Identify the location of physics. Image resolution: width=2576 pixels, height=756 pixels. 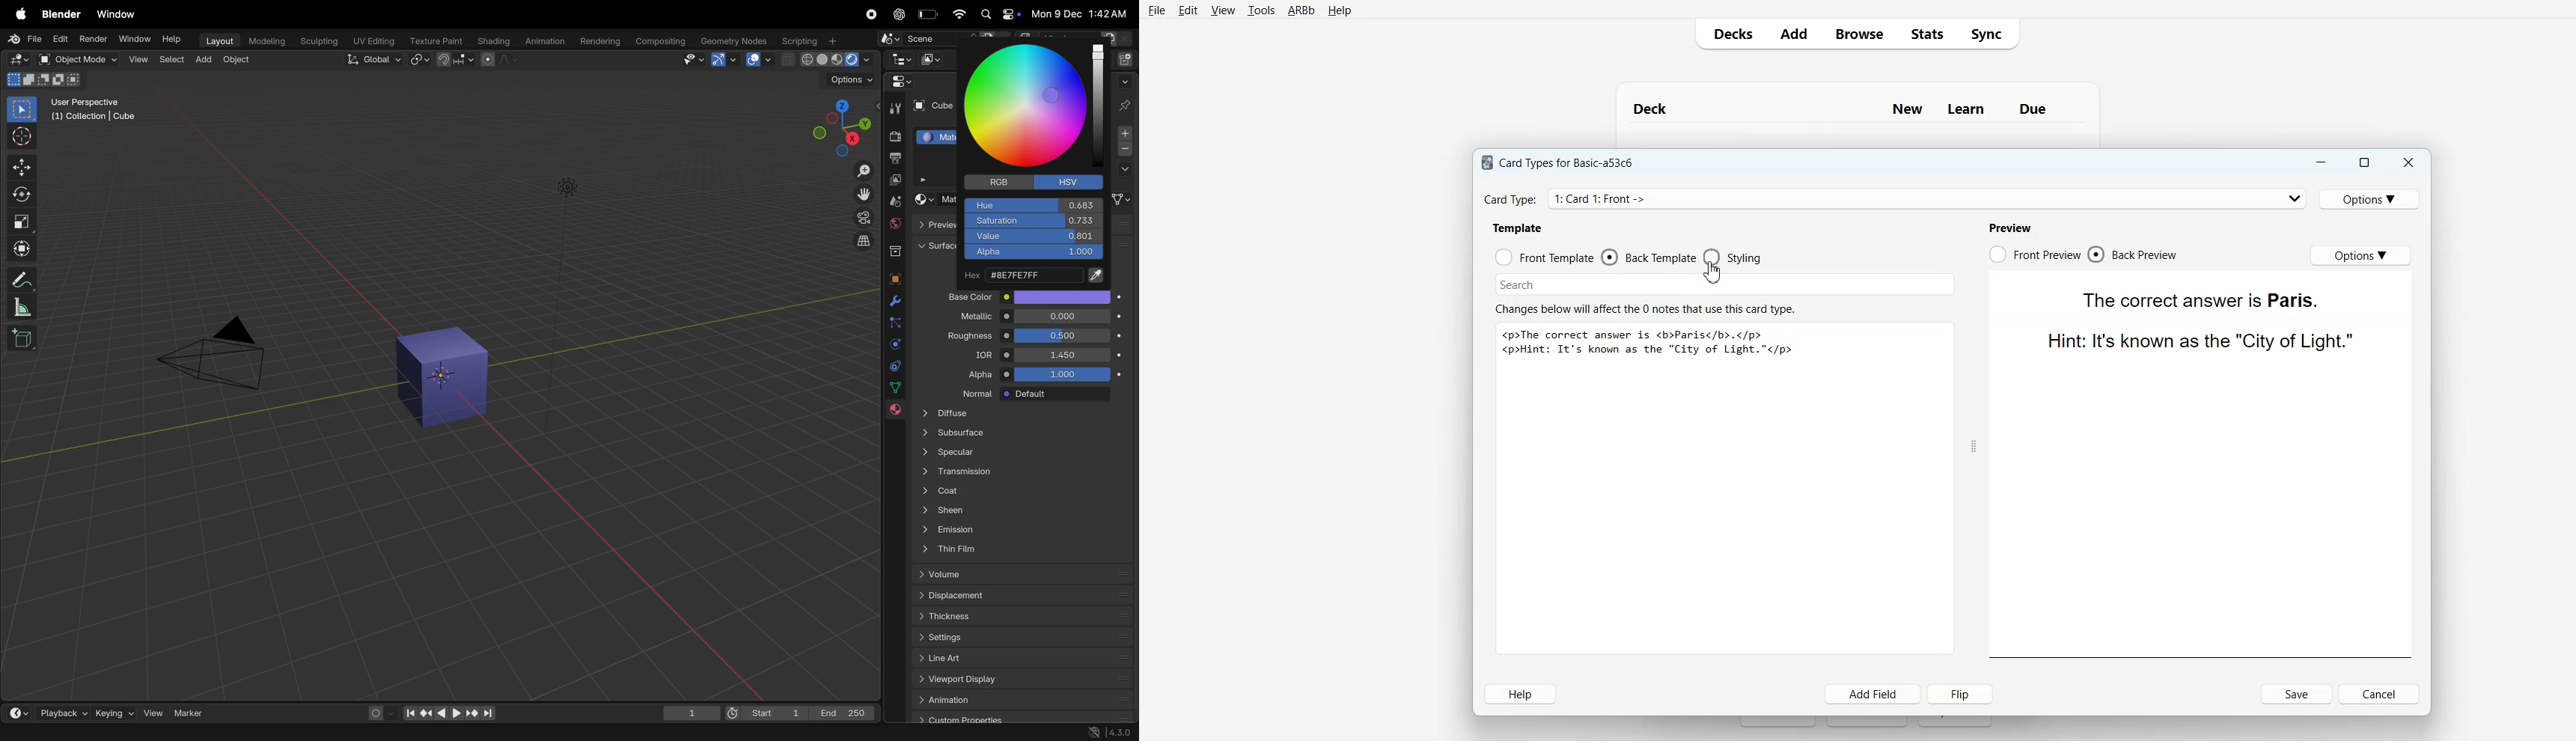
(893, 344).